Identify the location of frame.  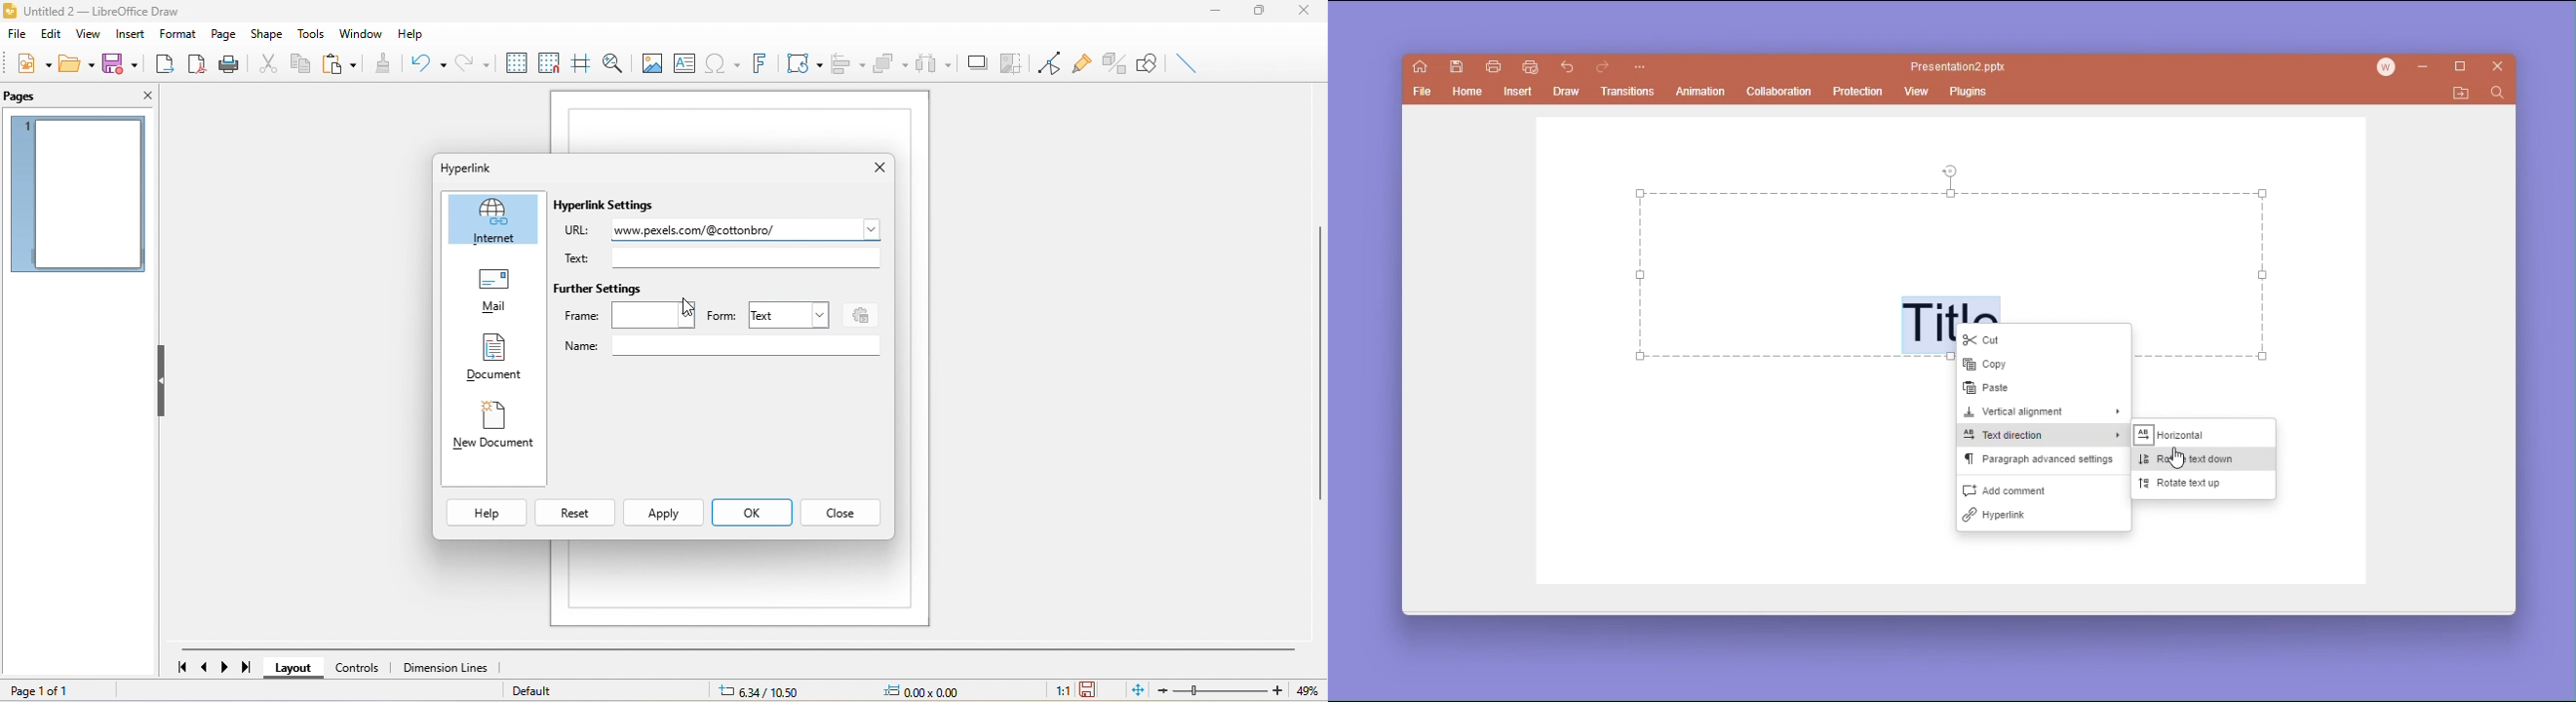
(629, 316).